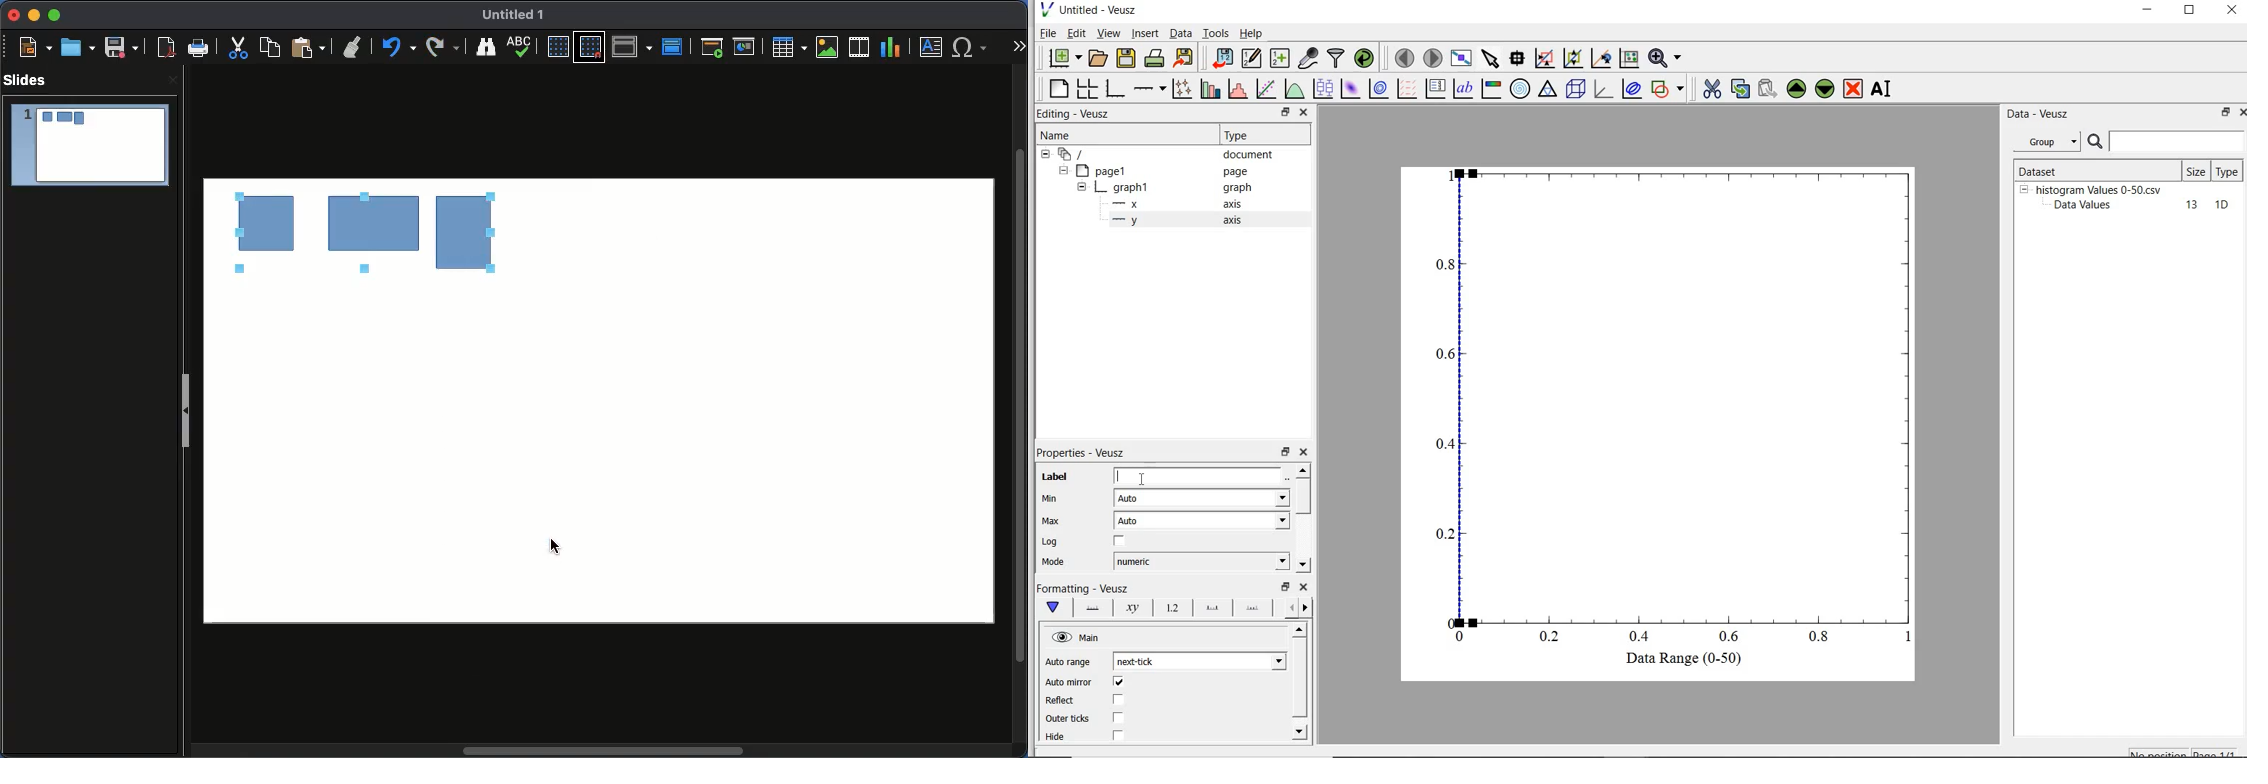  What do you see at coordinates (1249, 156) in the screenshot?
I see `document` at bounding box center [1249, 156].